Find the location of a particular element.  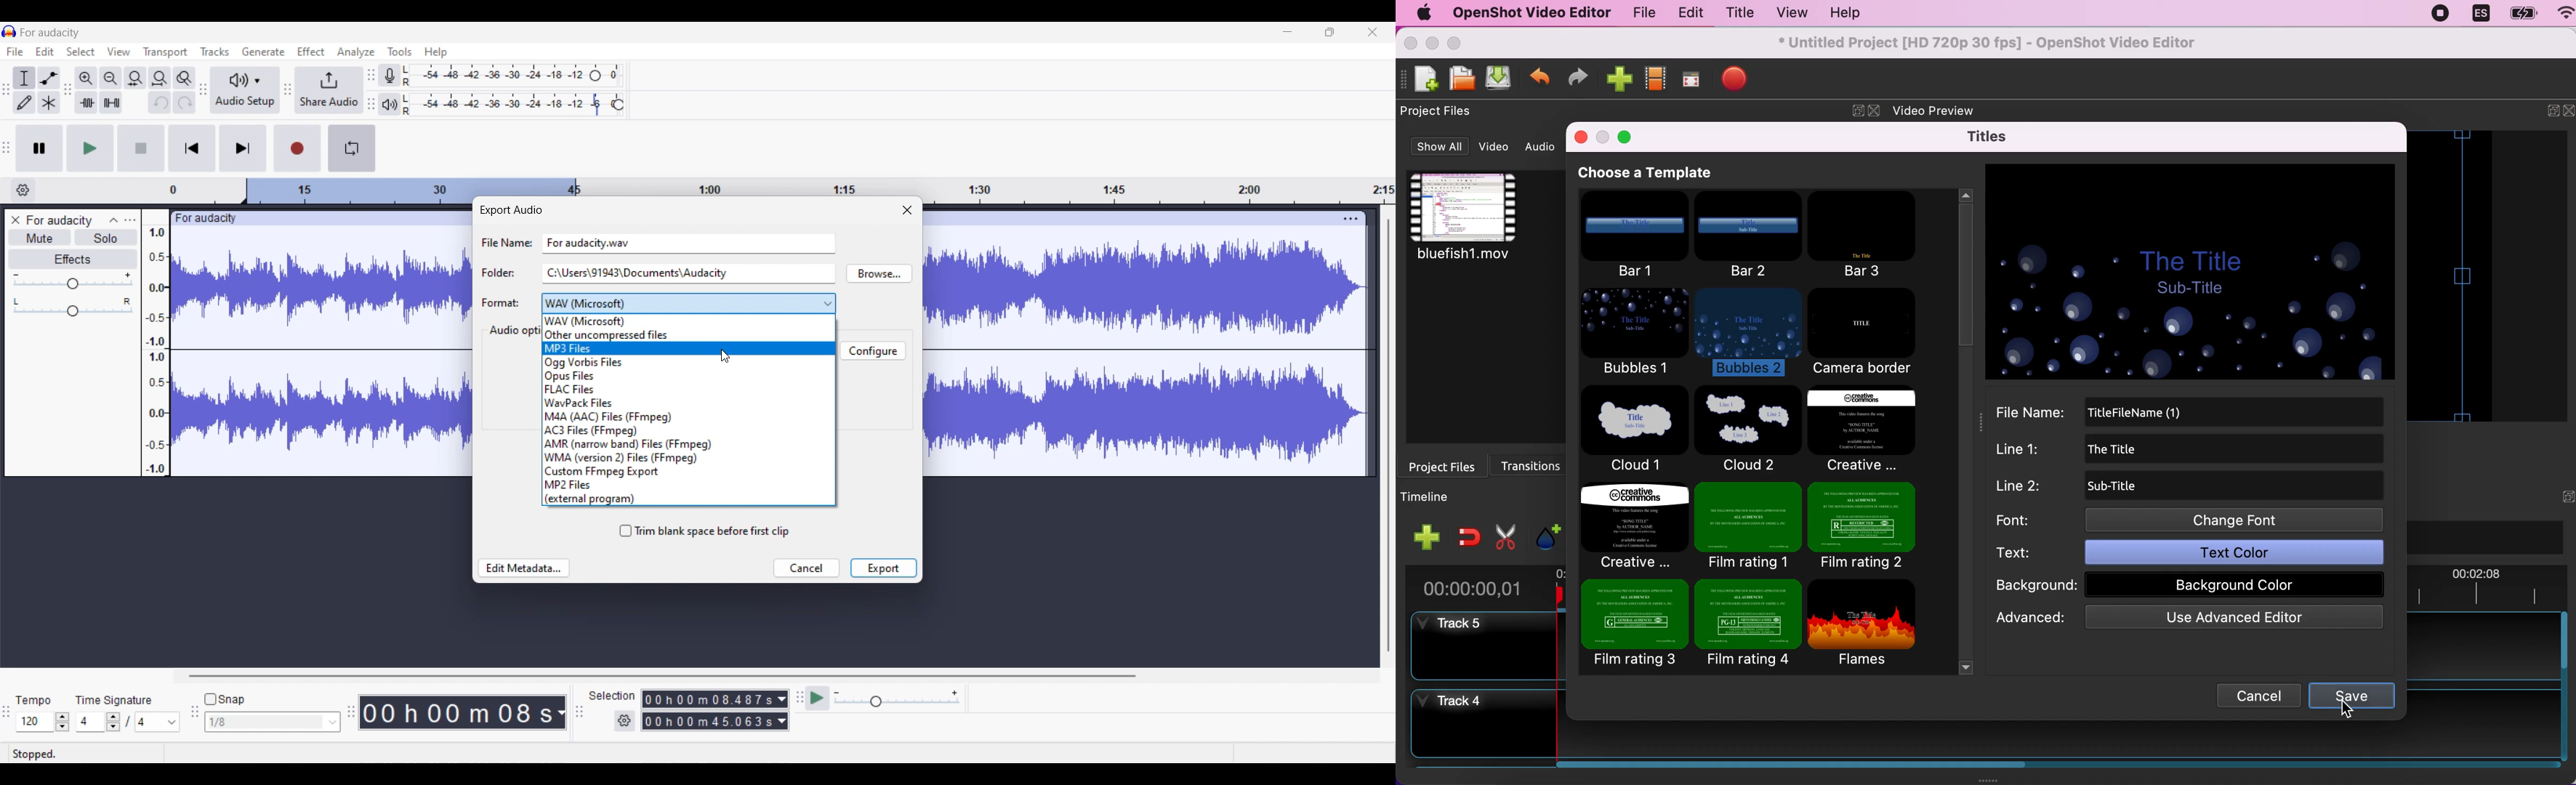

Opus Files is located at coordinates (688, 377).